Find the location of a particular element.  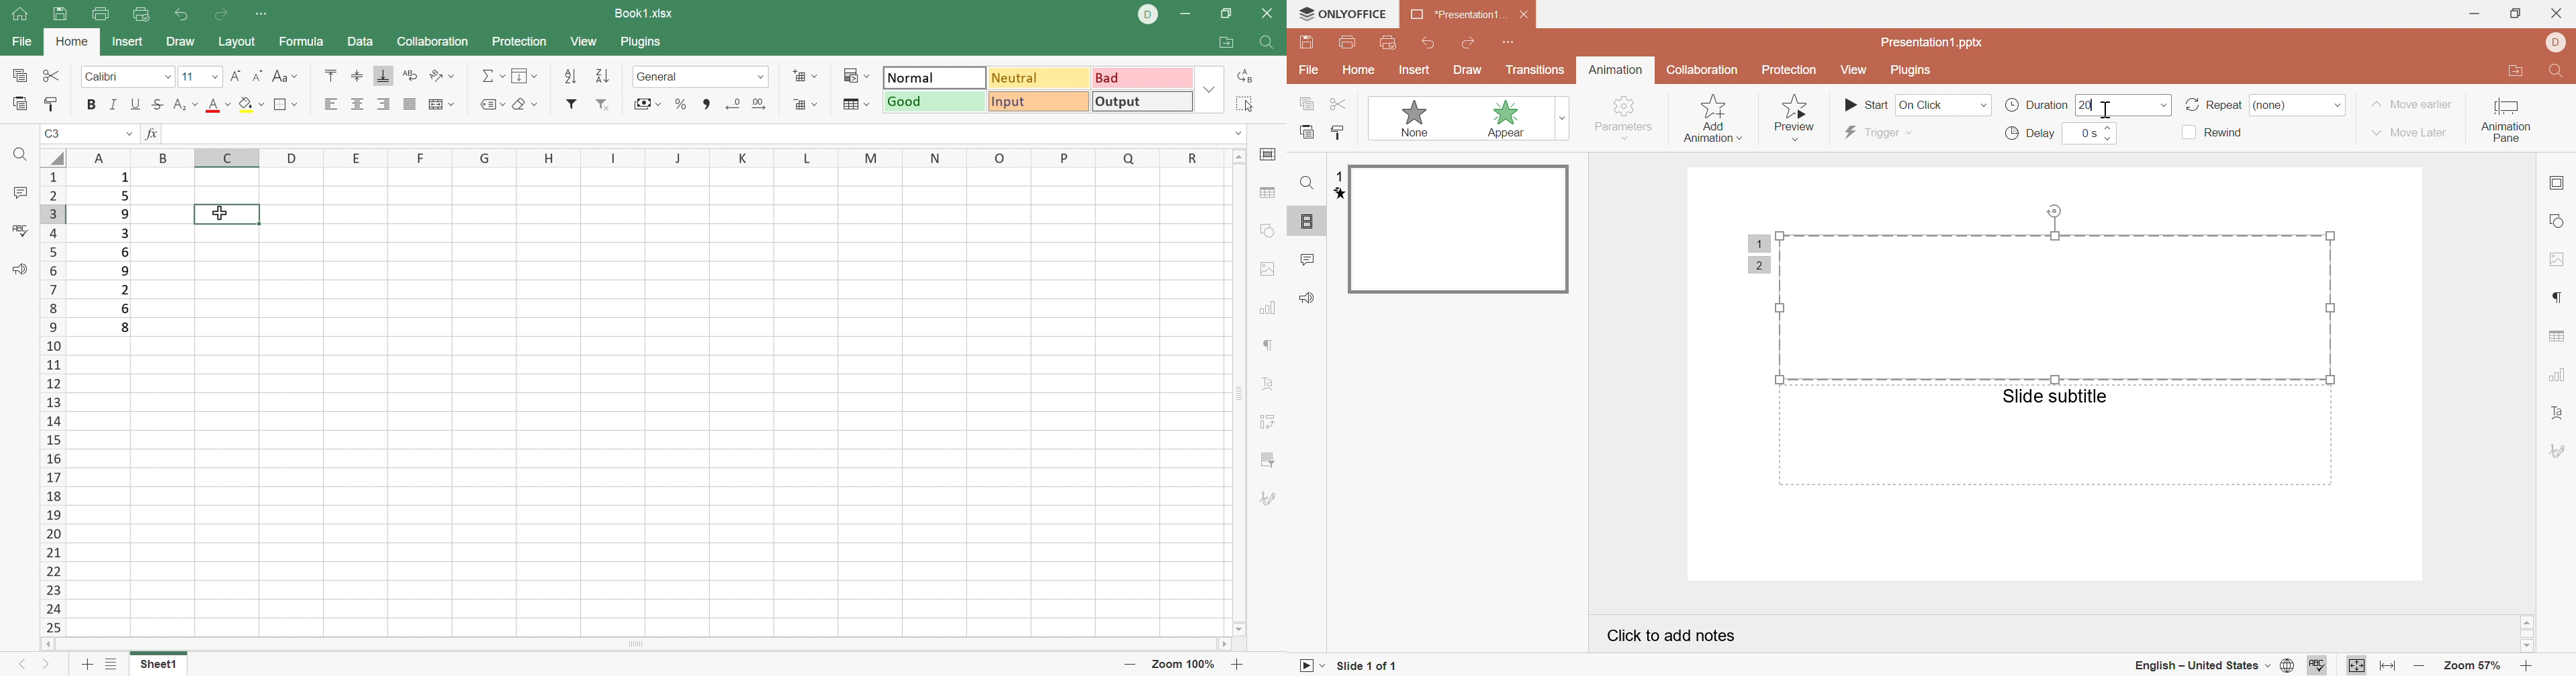

1 is located at coordinates (1759, 243).